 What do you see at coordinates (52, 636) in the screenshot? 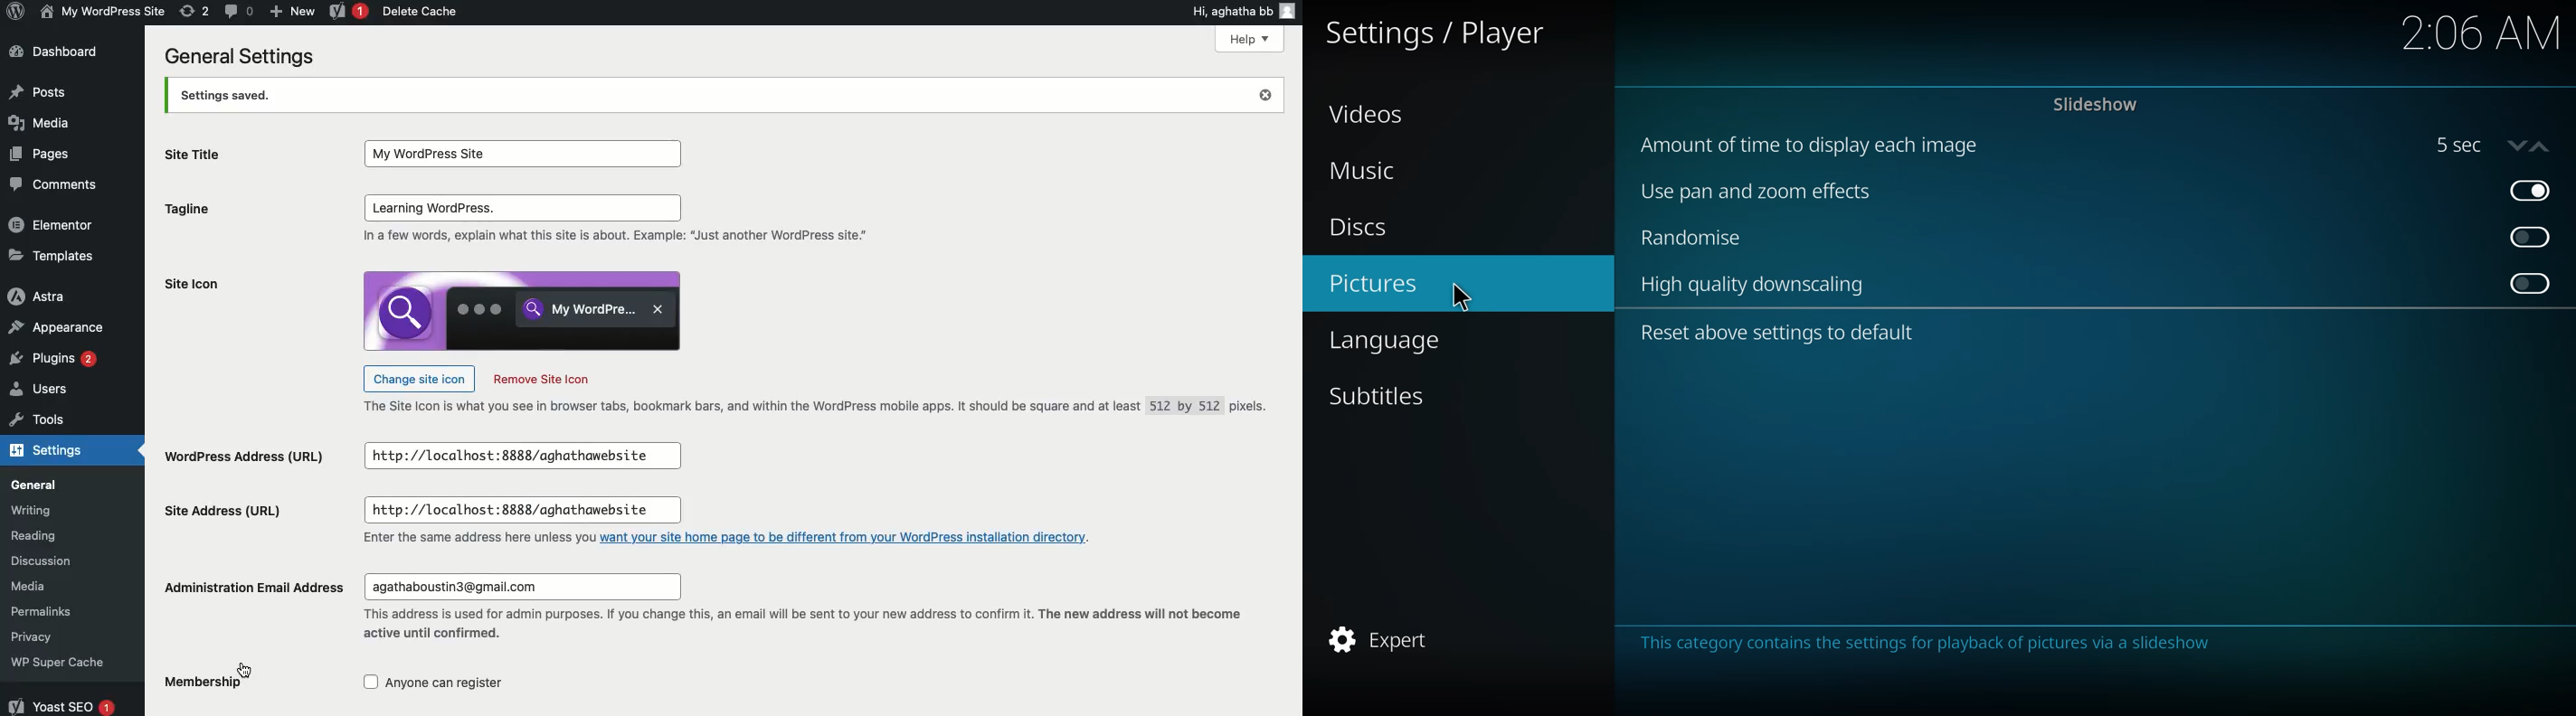
I see `Privacy` at bounding box center [52, 636].